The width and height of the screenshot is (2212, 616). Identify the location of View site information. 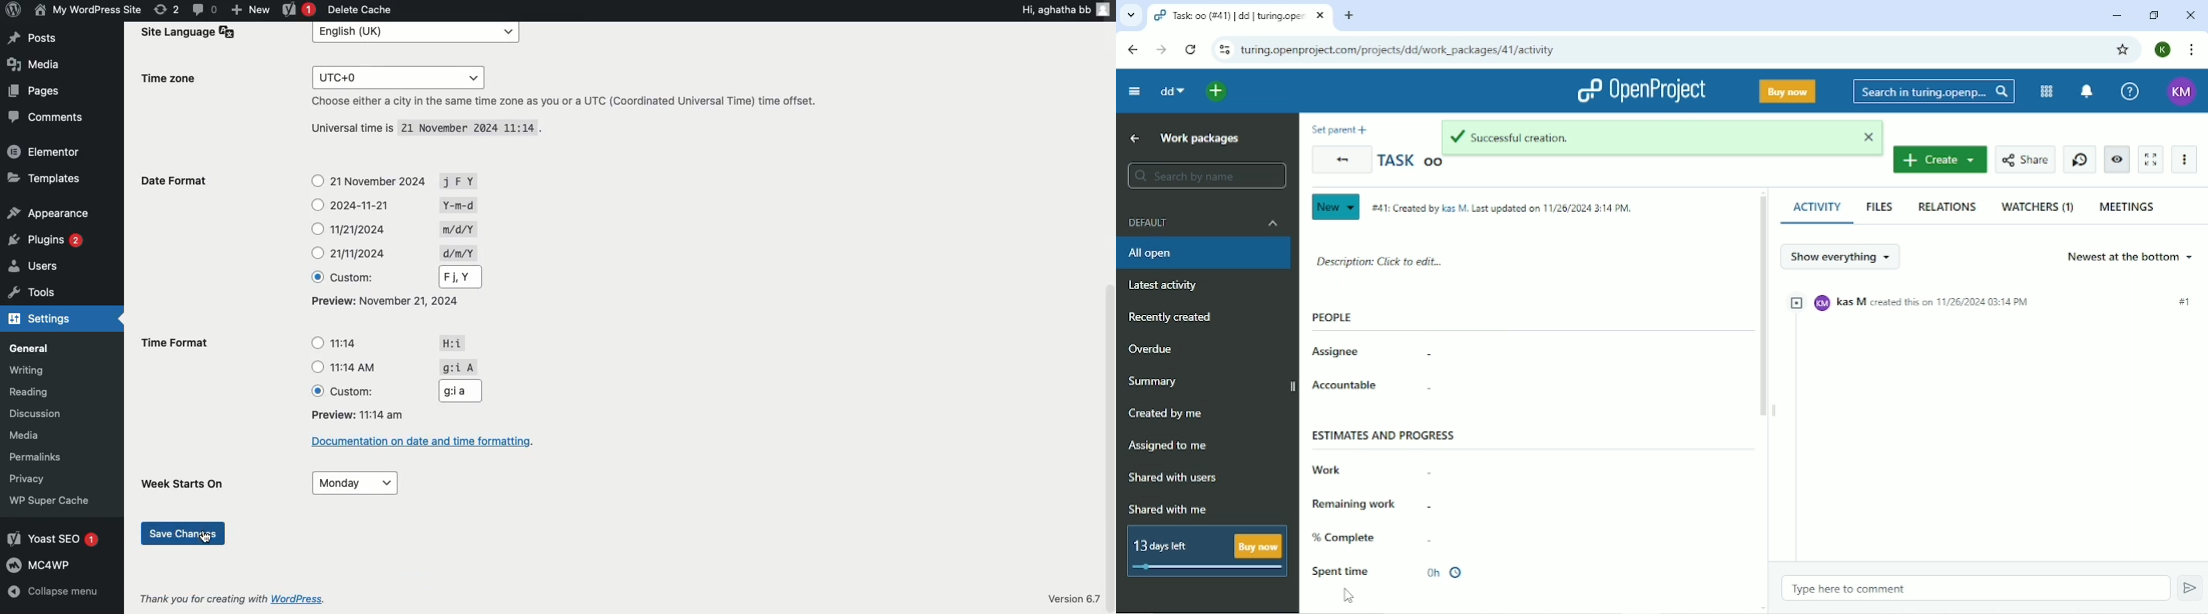
(1222, 49).